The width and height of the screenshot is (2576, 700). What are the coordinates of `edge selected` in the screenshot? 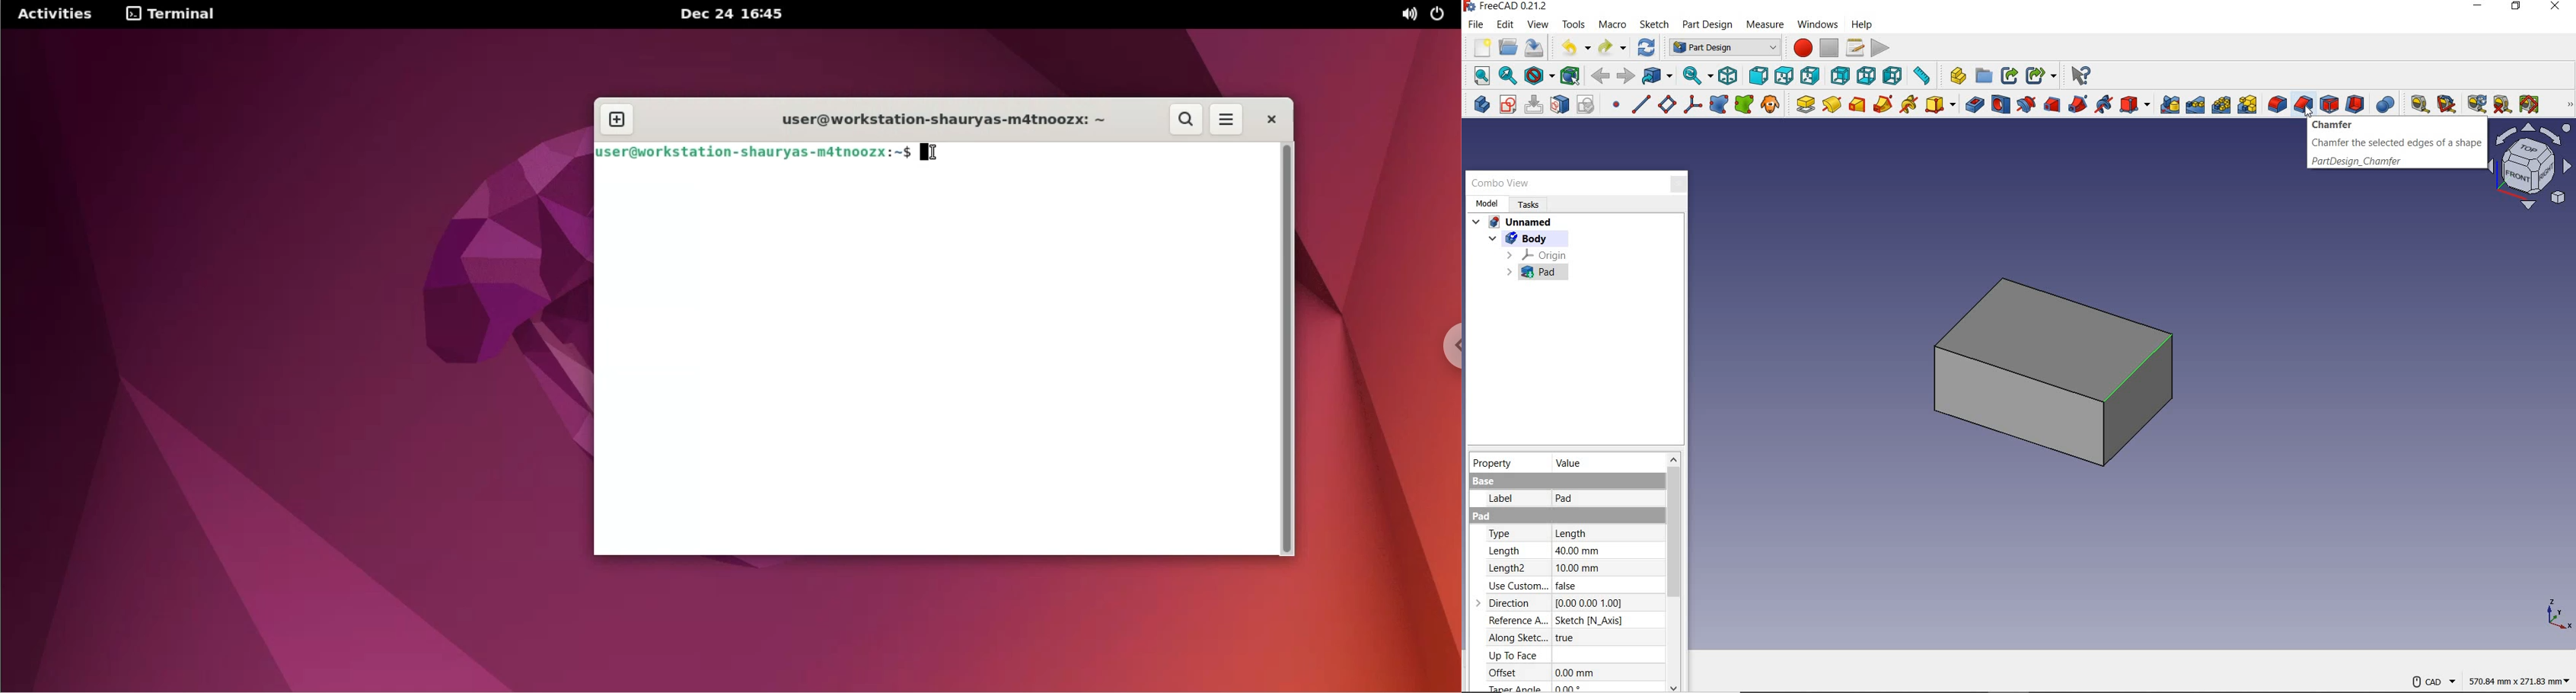 It's located at (2140, 369).